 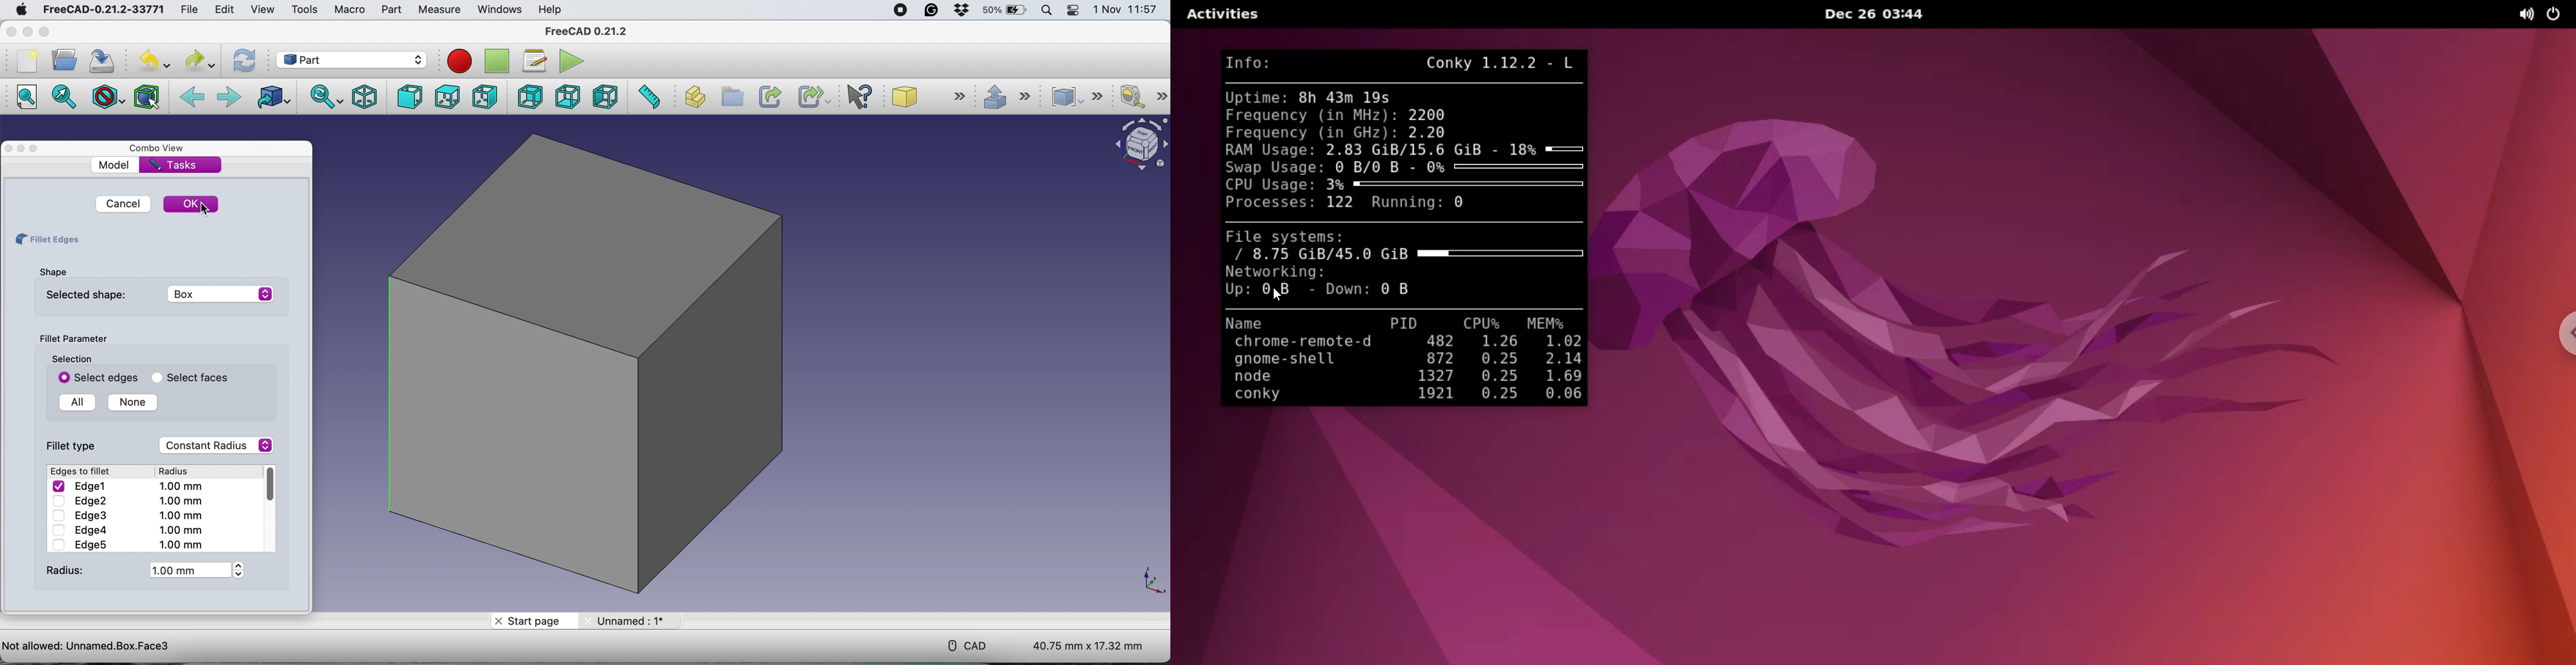 What do you see at coordinates (243, 61) in the screenshot?
I see `refresh` at bounding box center [243, 61].